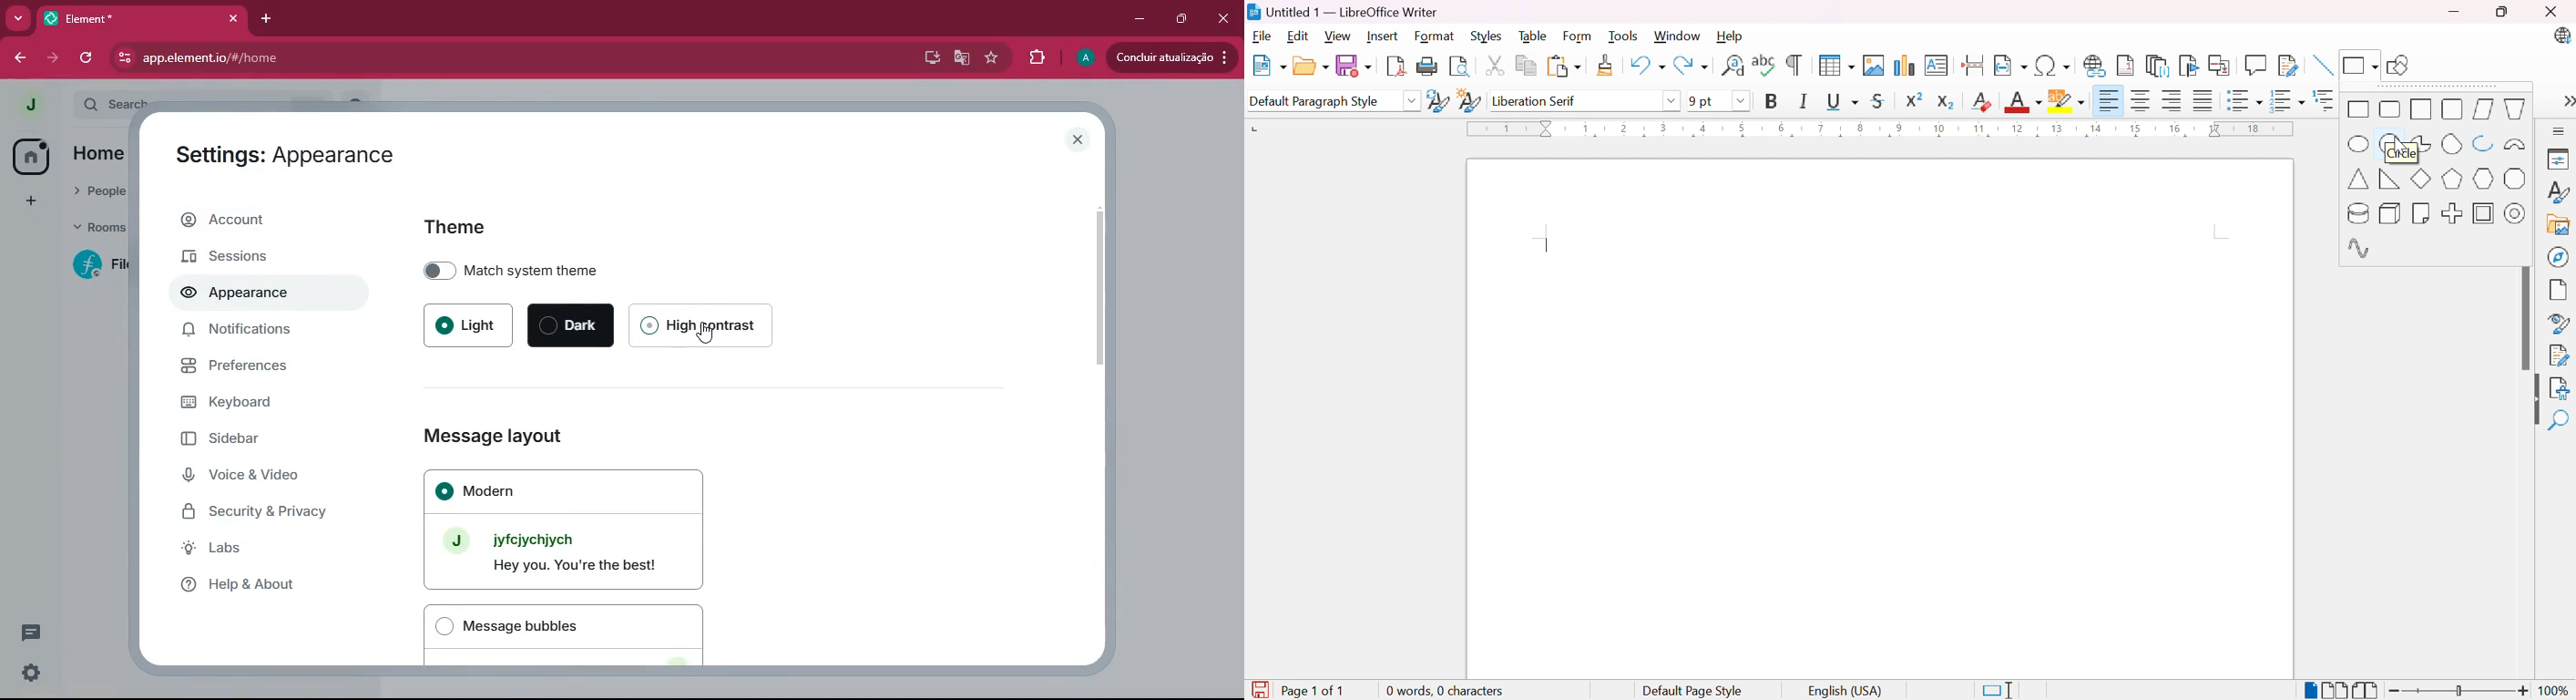 The image size is (2576, 700). Describe the element at coordinates (1076, 139) in the screenshot. I see `close` at that location.